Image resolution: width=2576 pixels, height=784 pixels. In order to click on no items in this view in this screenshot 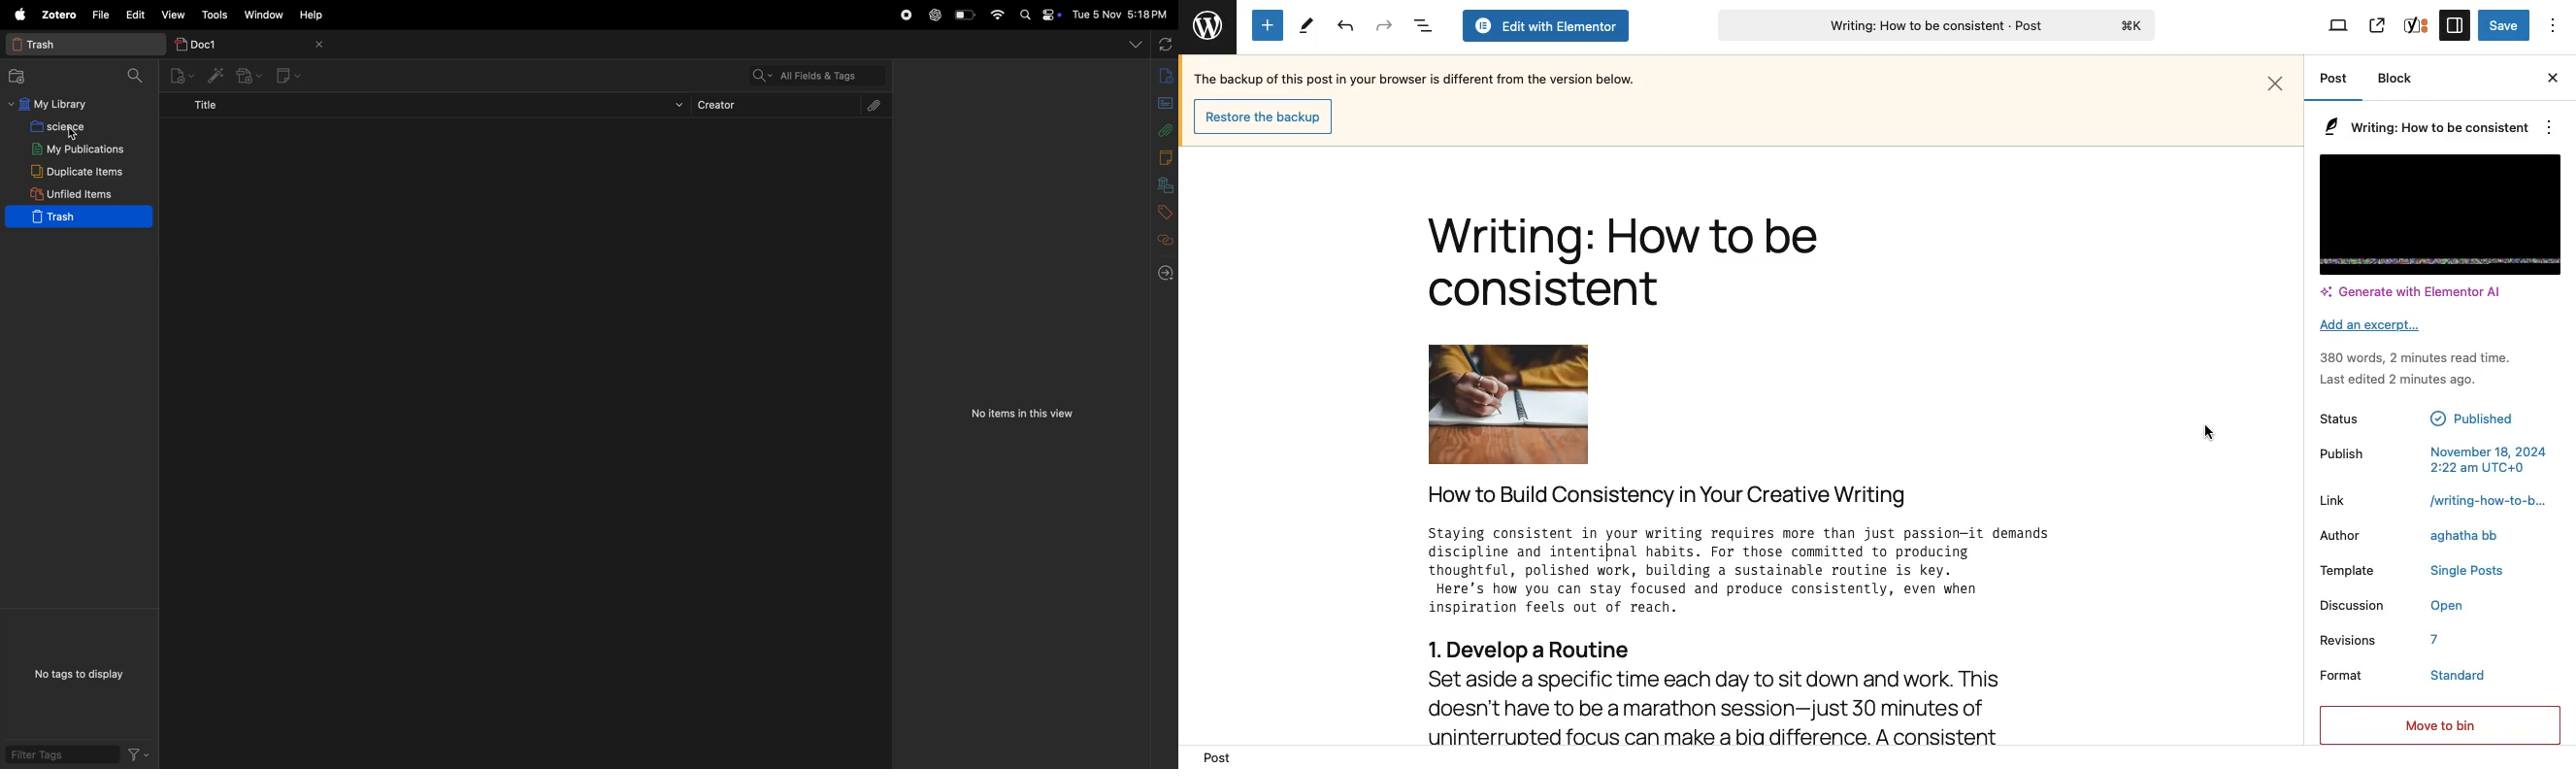, I will do `click(1021, 415)`.